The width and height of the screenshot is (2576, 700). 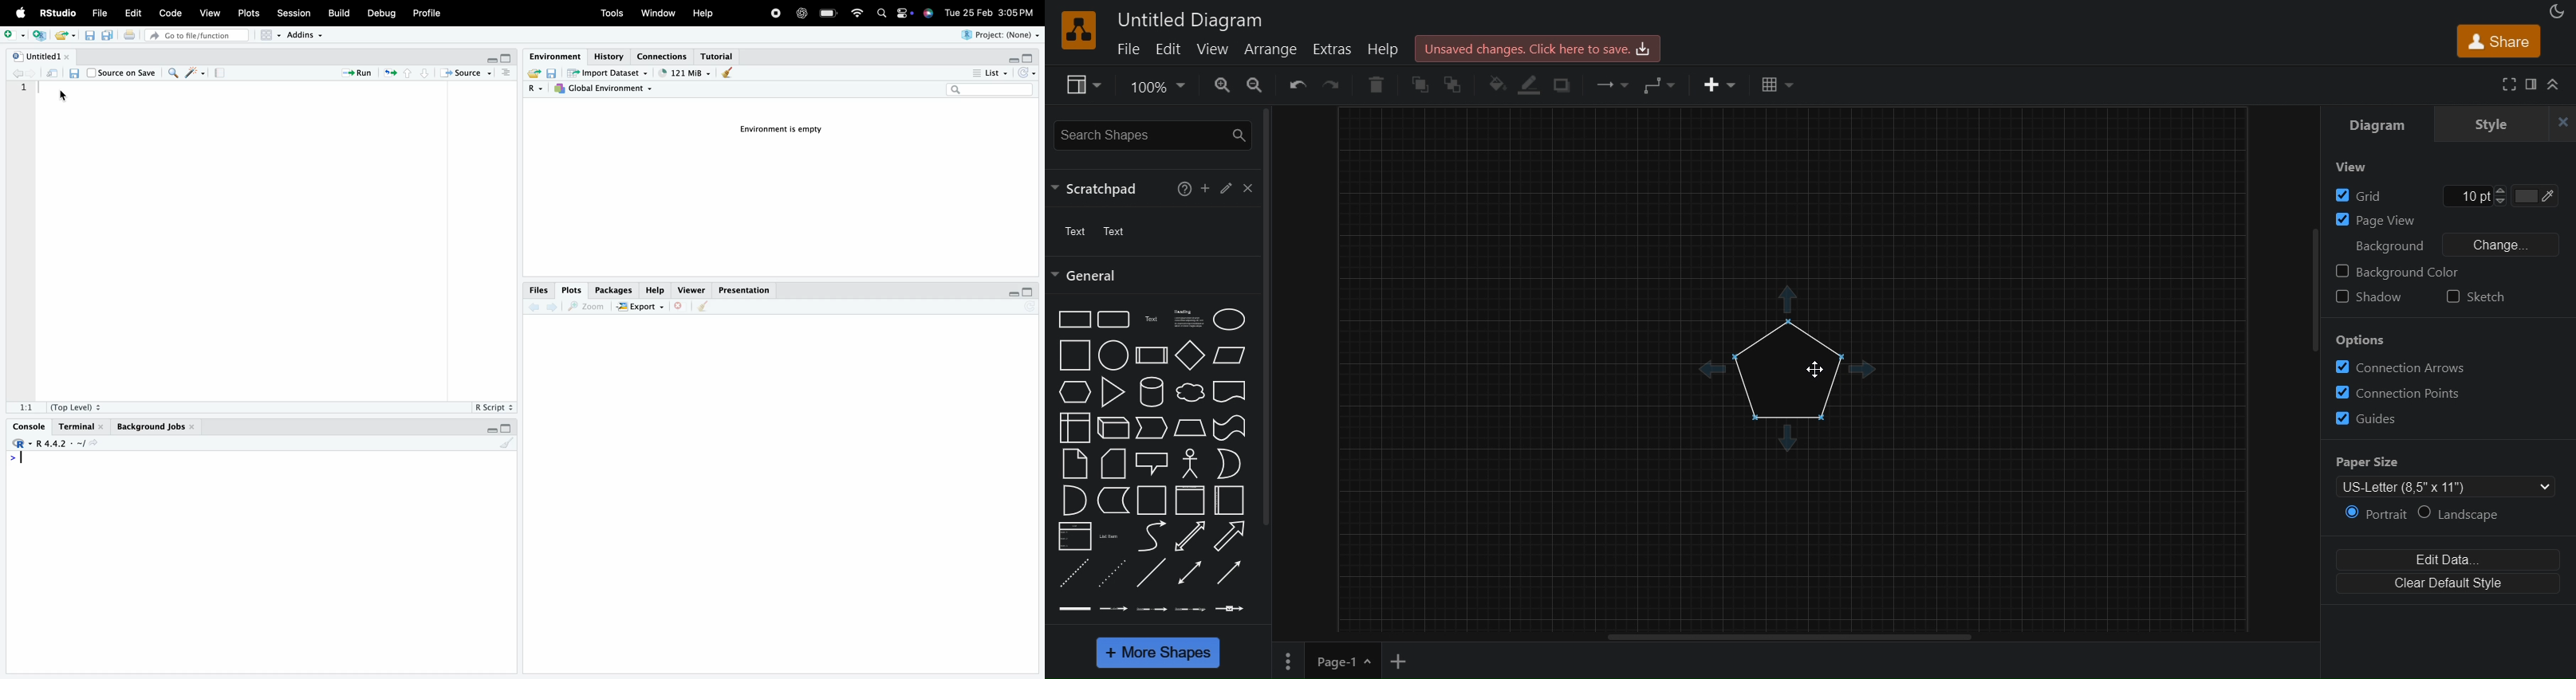 What do you see at coordinates (989, 13) in the screenshot?
I see `Tue 25 Feb 3:05 PM` at bounding box center [989, 13].